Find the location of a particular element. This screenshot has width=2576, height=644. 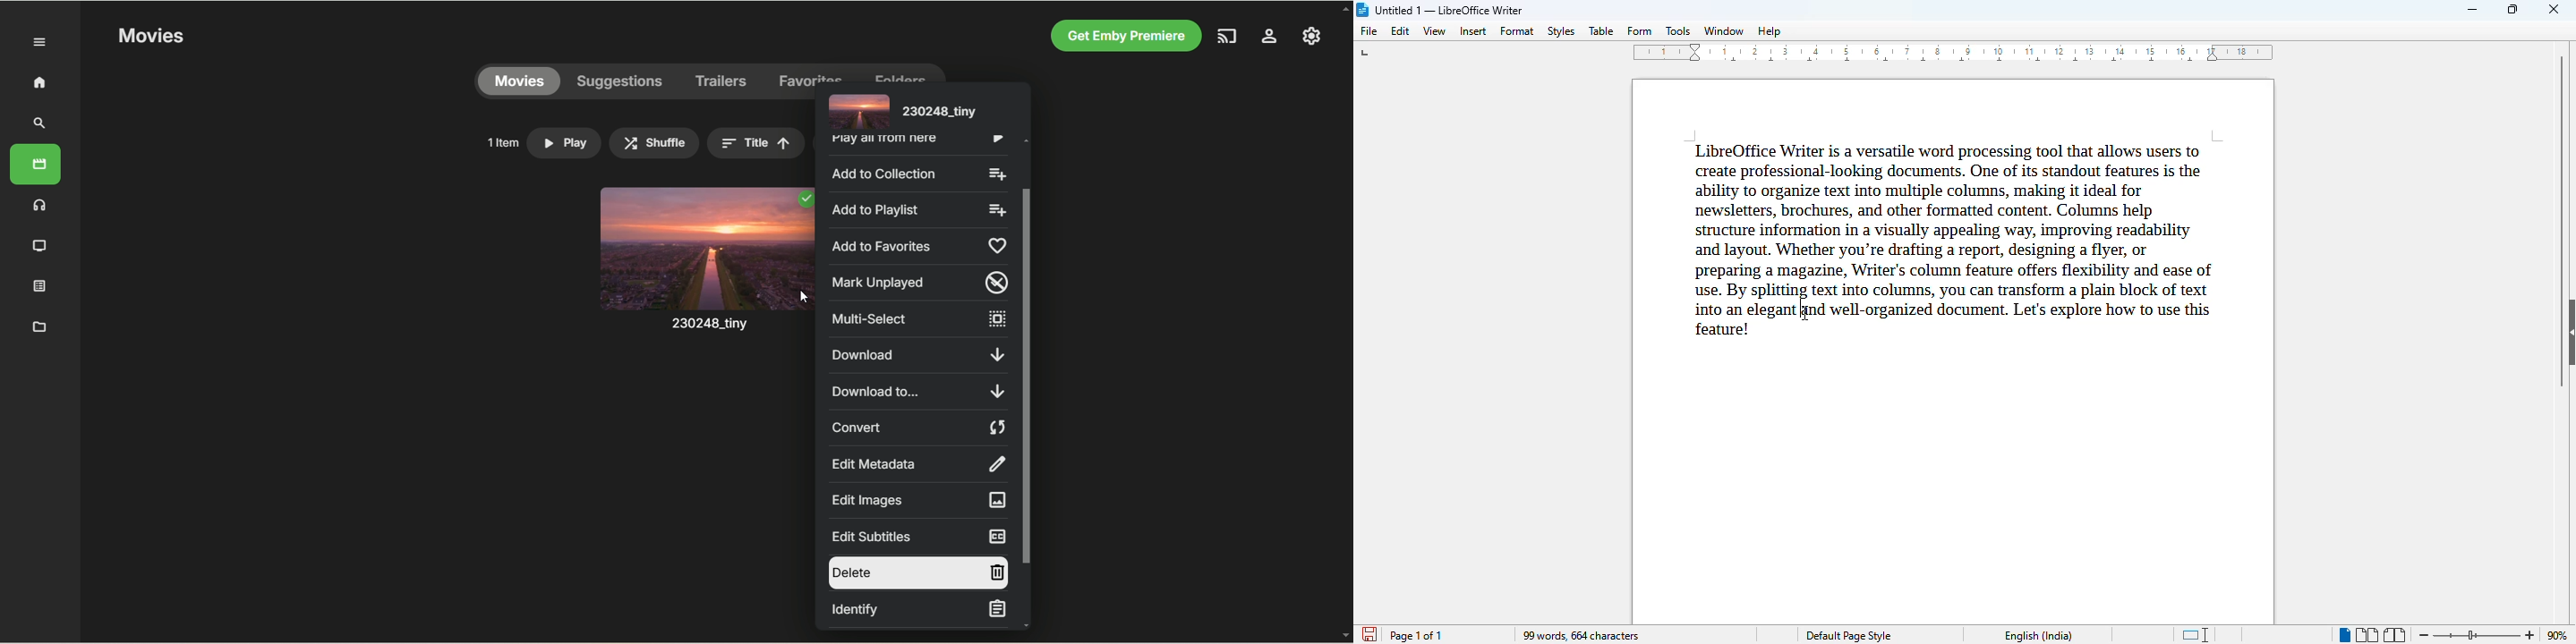

music is located at coordinates (40, 204).